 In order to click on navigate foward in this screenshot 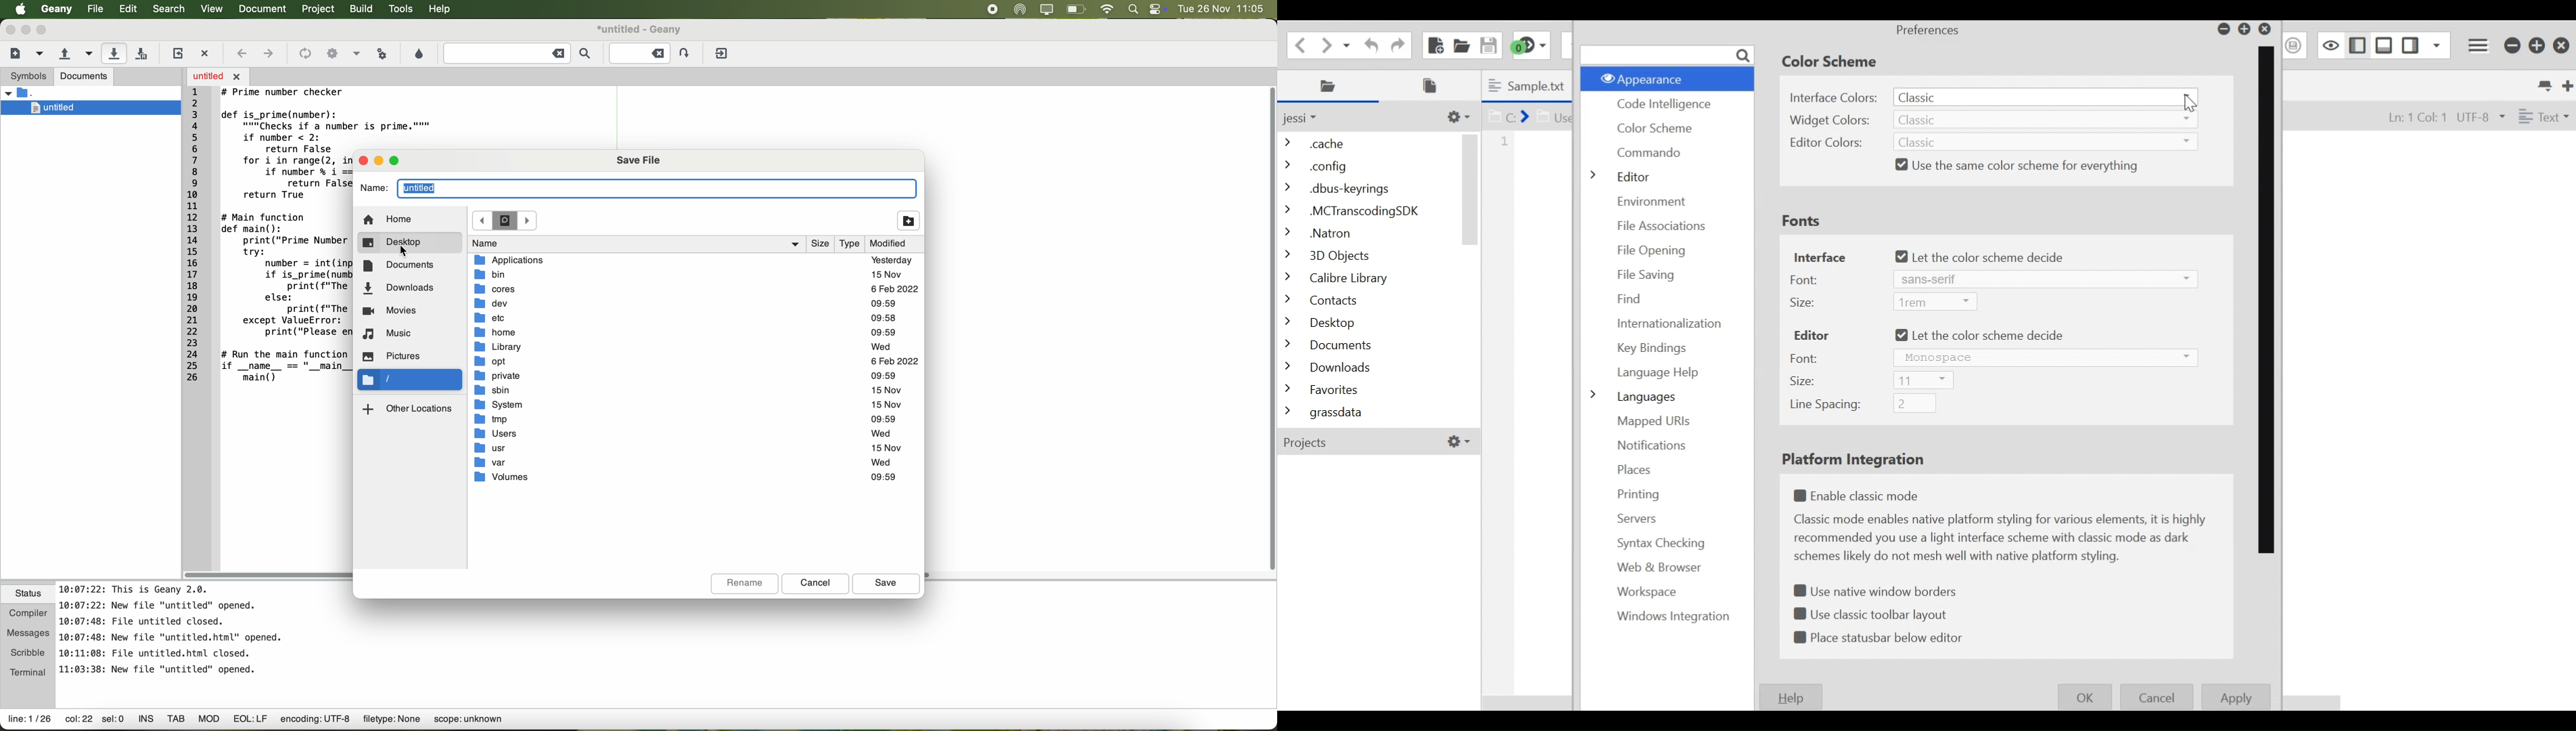, I will do `click(528, 221)`.